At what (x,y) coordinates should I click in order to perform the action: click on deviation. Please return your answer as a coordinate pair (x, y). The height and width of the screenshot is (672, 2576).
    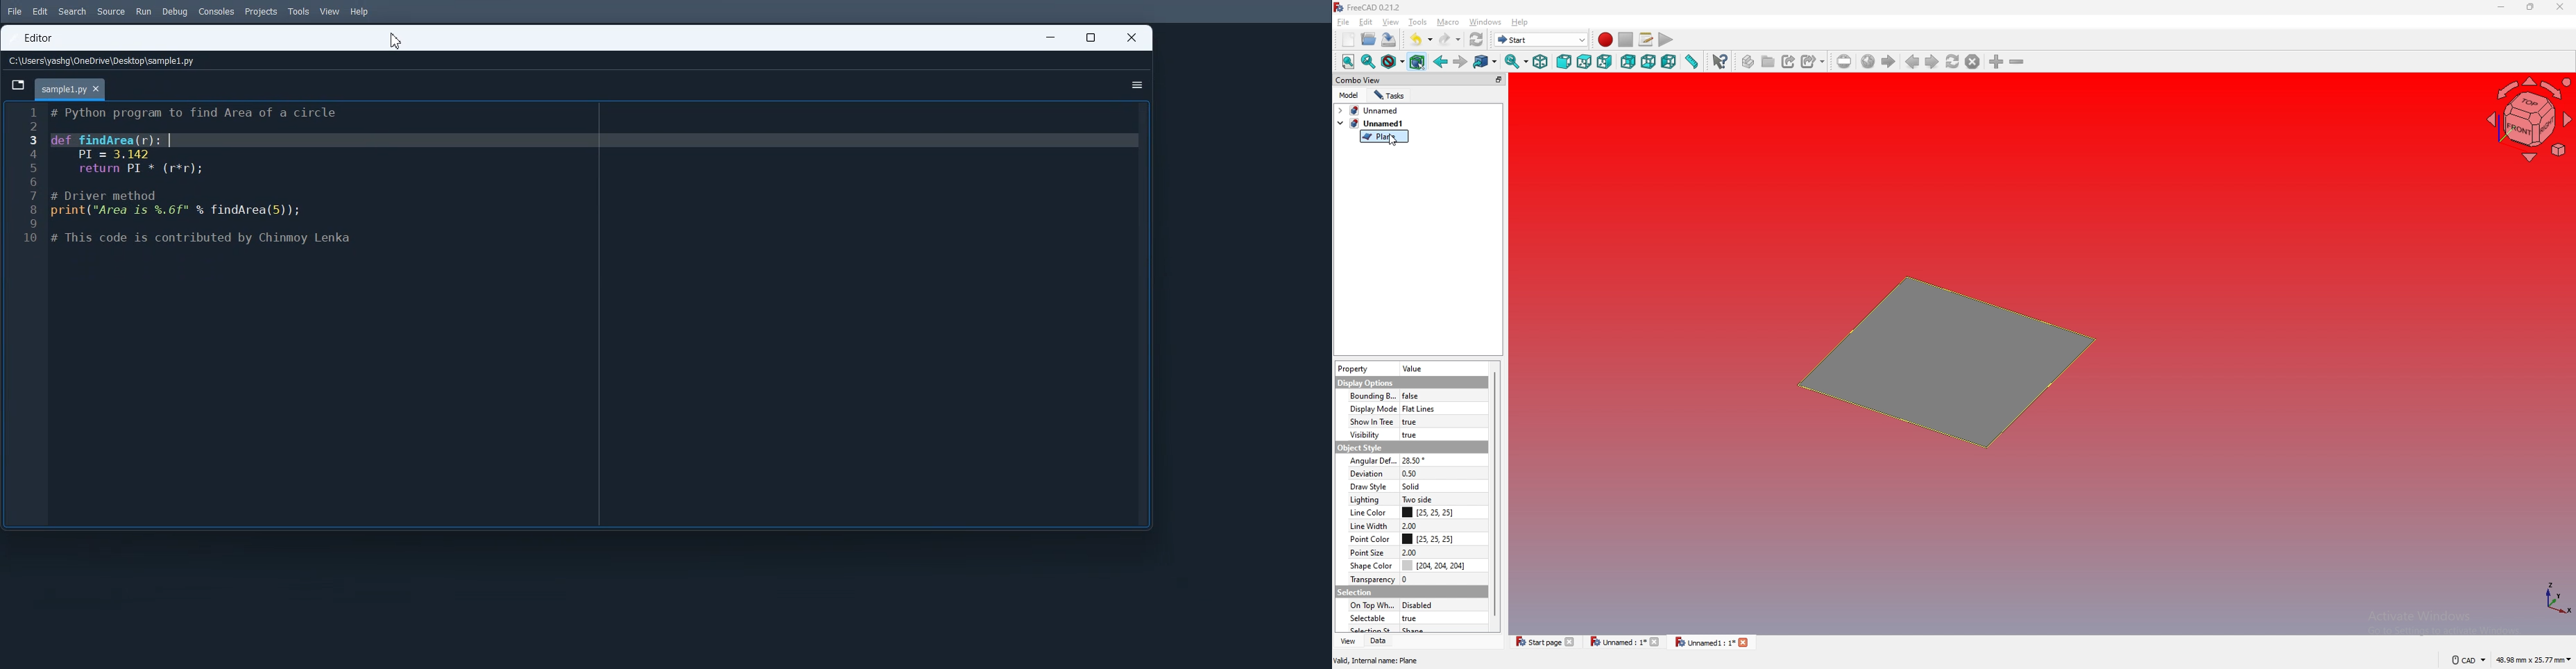
    Looking at the image, I should click on (1368, 473).